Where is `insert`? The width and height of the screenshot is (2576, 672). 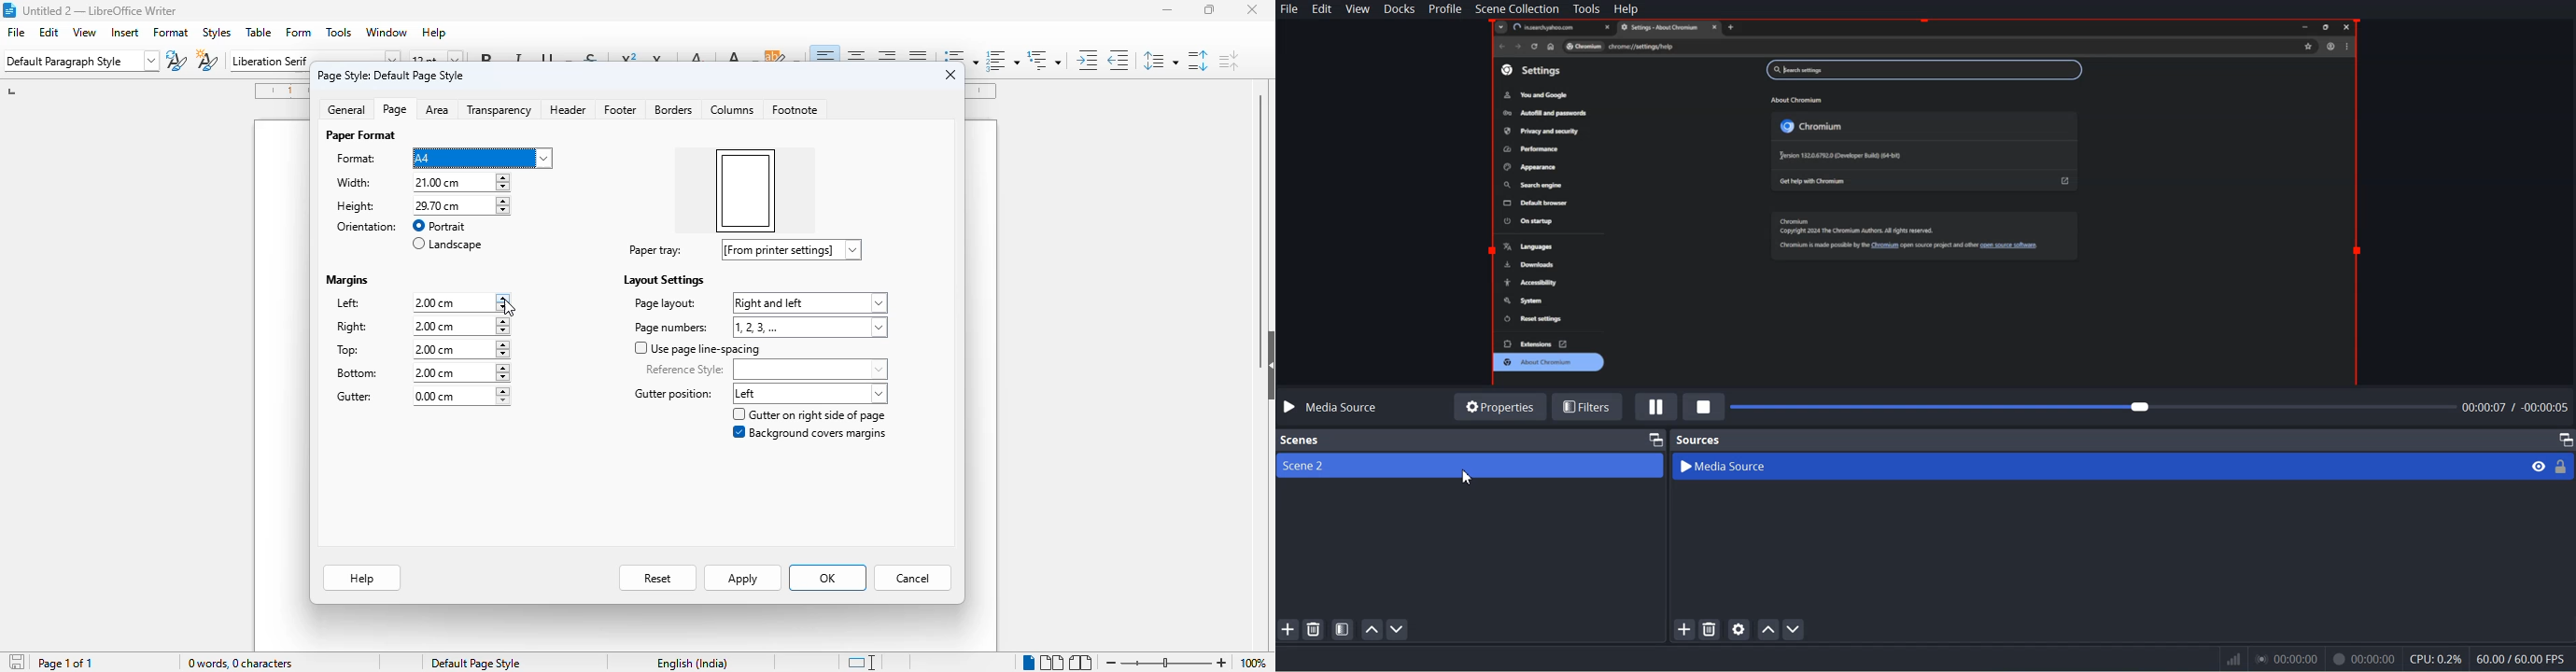 insert is located at coordinates (125, 32).